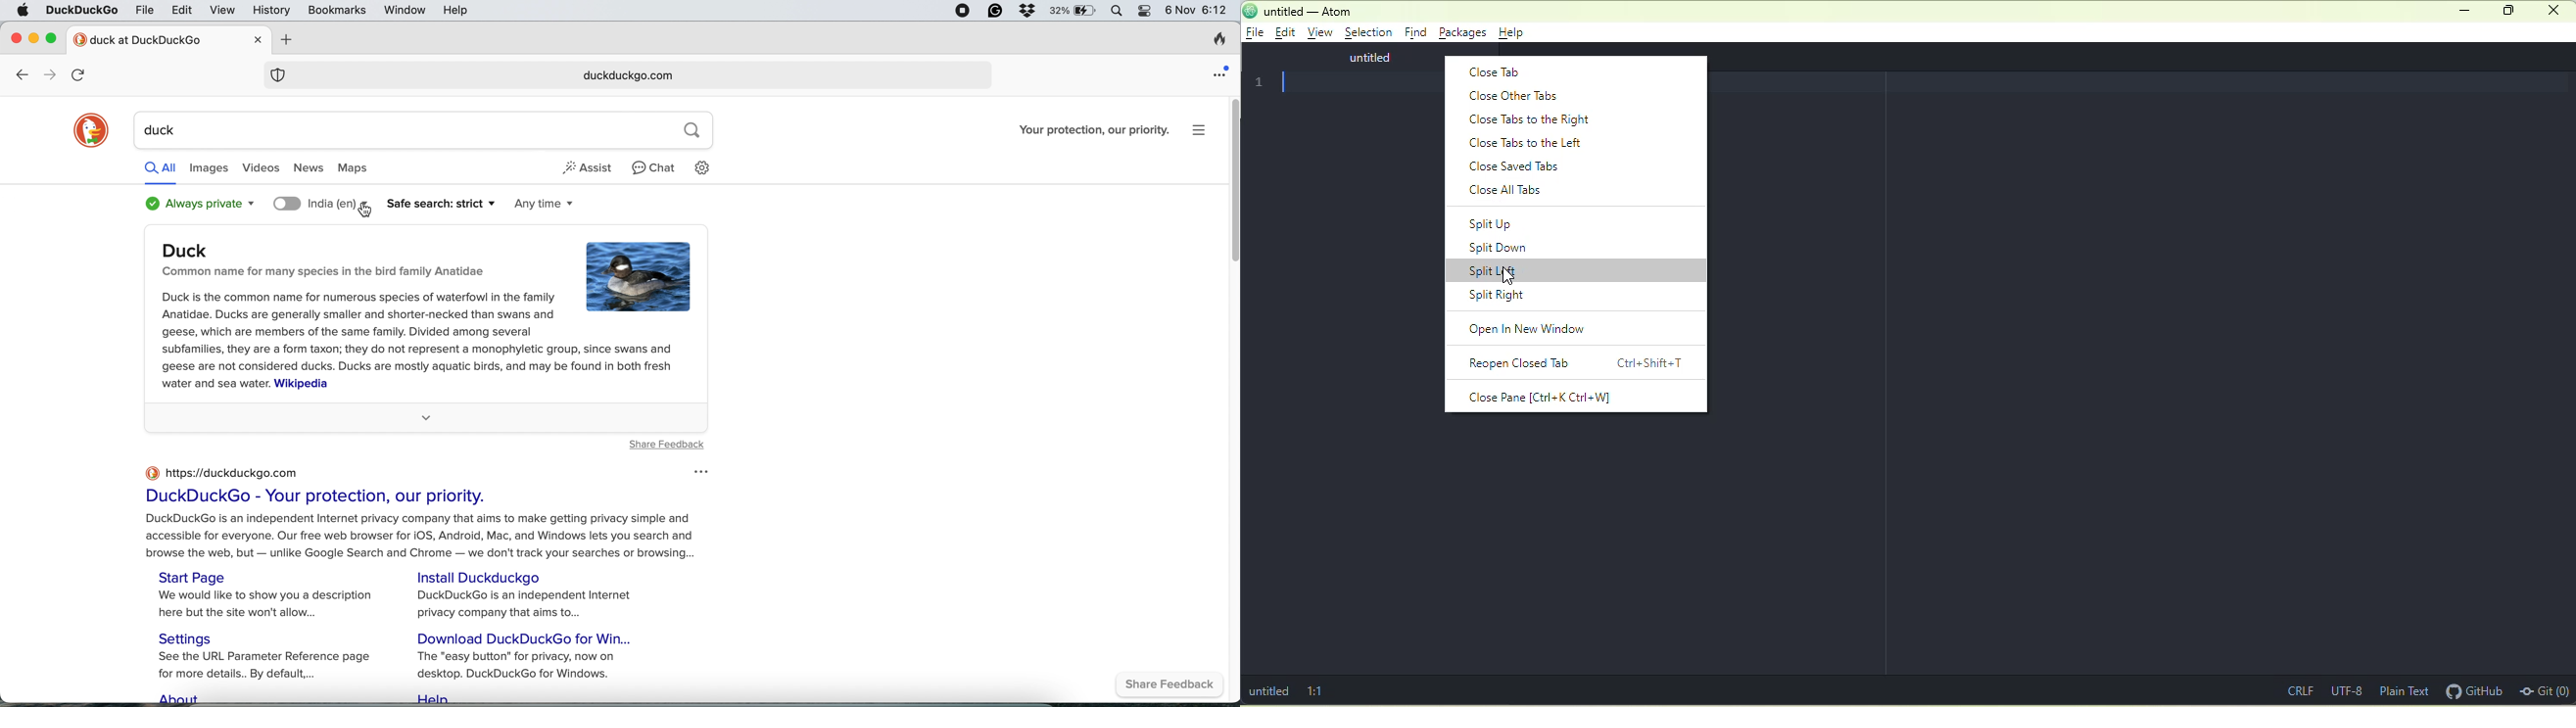 The height and width of the screenshot is (728, 2576). I want to click on split down, so click(1507, 250).